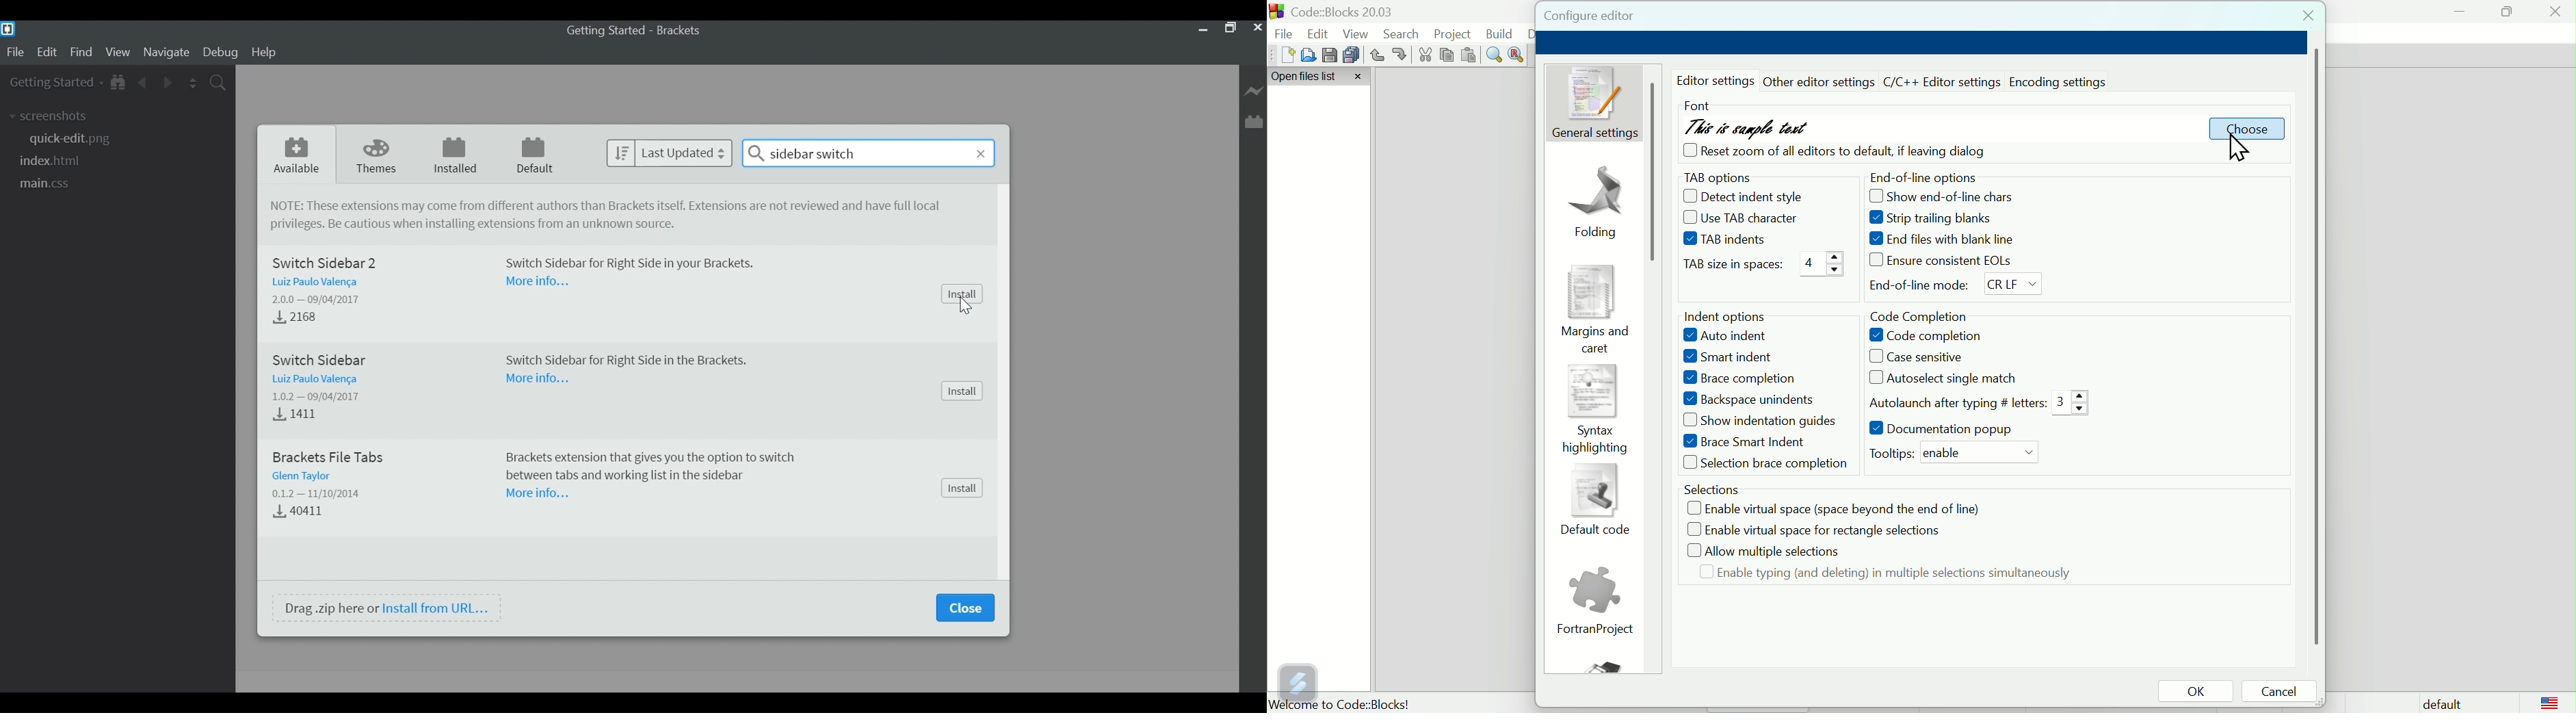 Image resolution: width=2576 pixels, height=728 pixels. I want to click on scroll bar, so click(1651, 173).